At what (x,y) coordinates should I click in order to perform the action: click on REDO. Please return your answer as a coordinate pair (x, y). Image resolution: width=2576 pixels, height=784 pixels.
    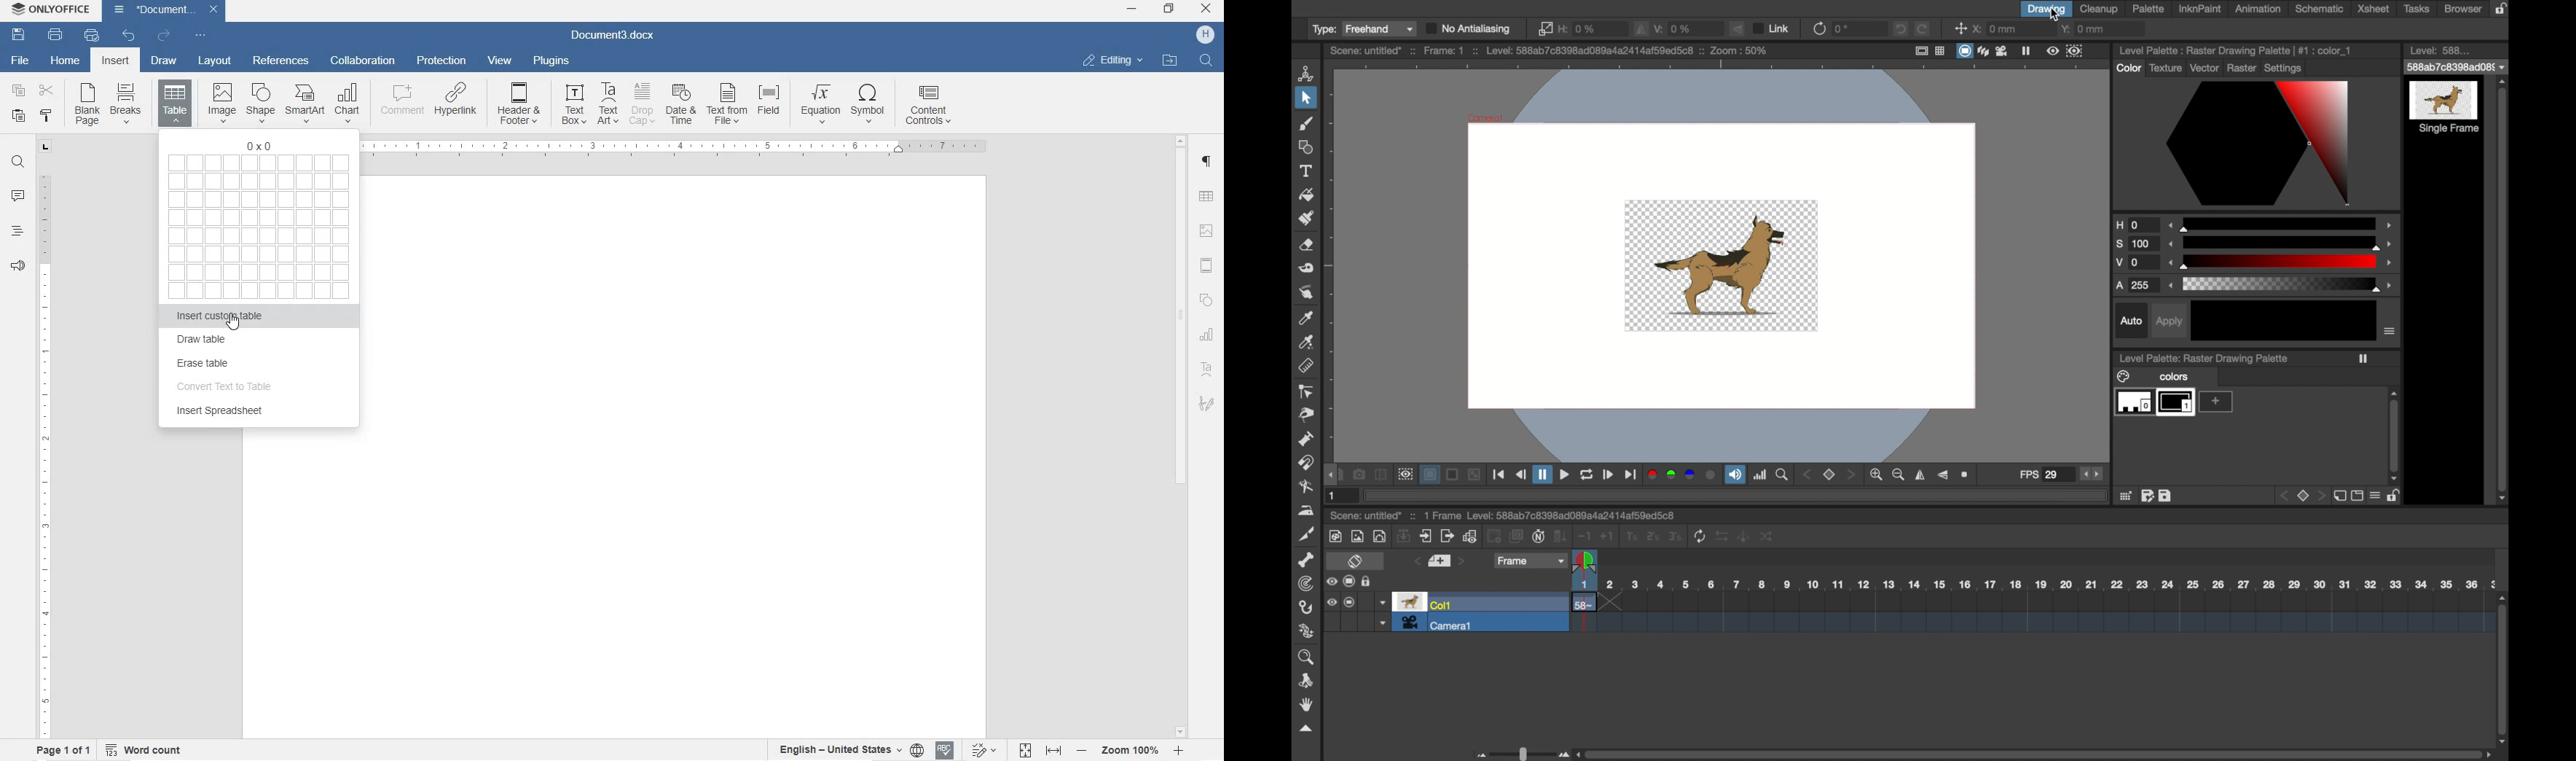
    Looking at the image, I should click on (163, 35).